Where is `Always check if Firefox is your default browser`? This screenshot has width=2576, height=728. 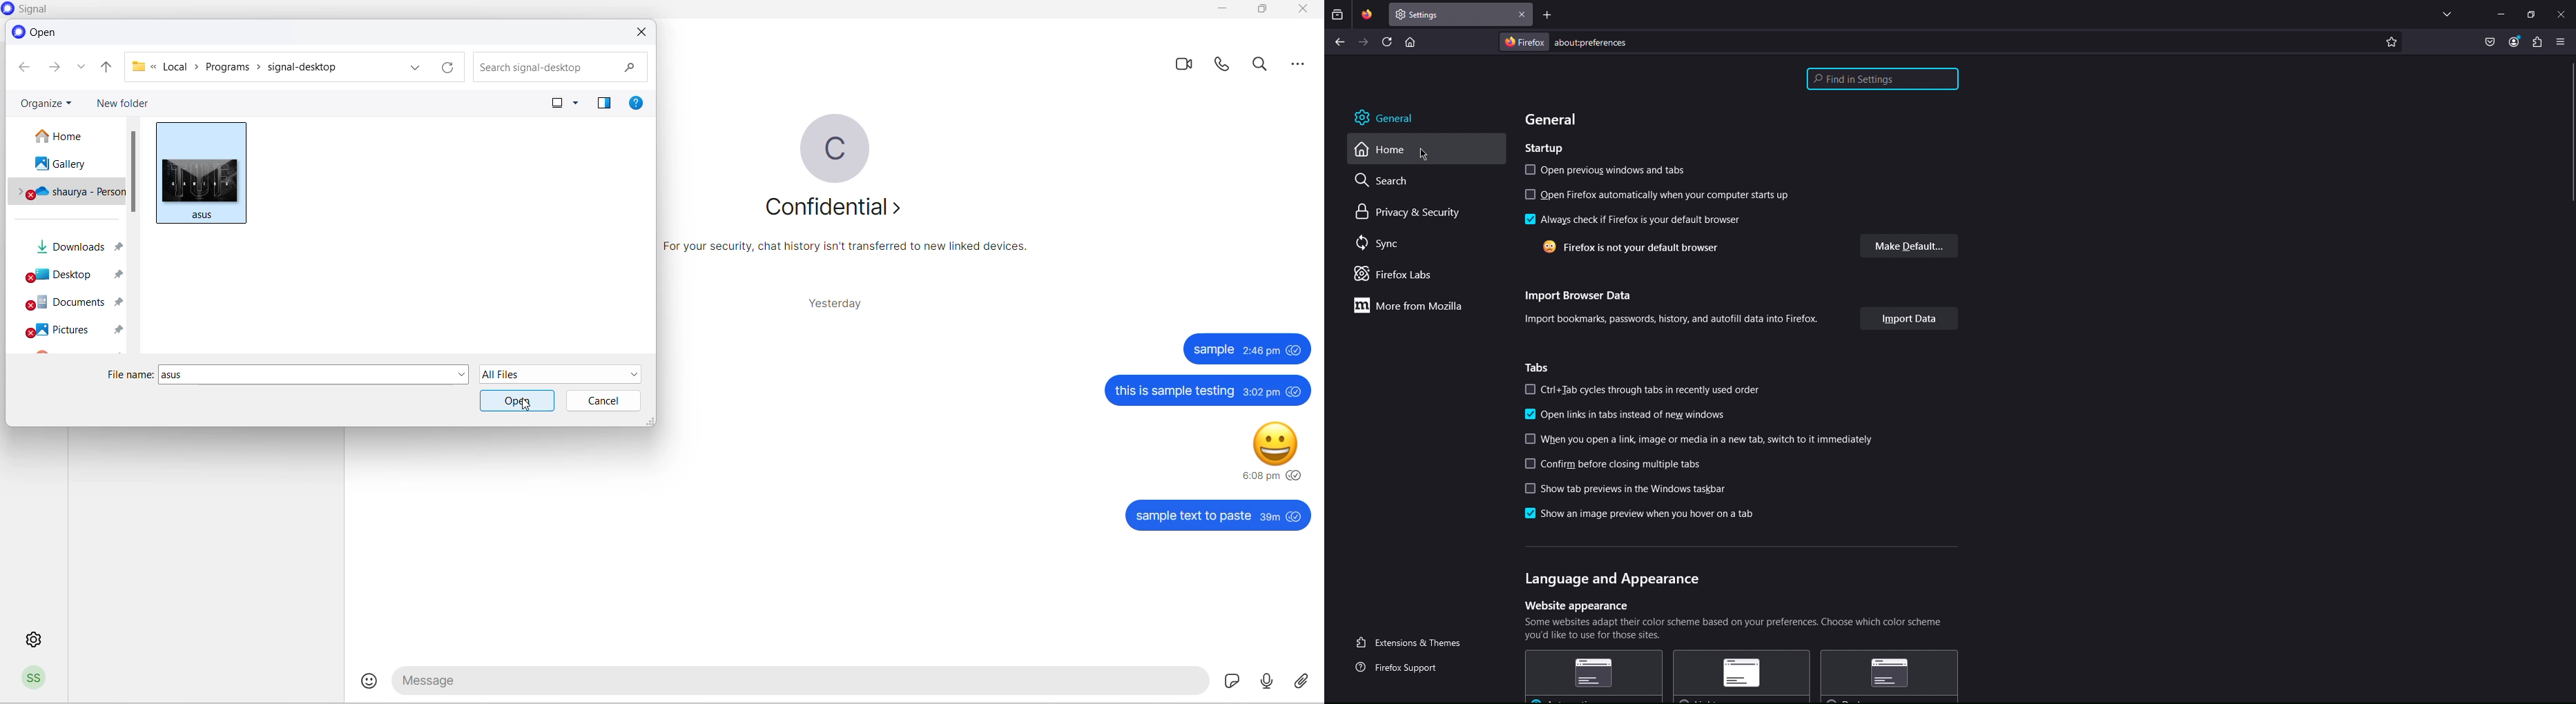
Always check if Firefox is your default browser is located at coordinates (1634, 220).